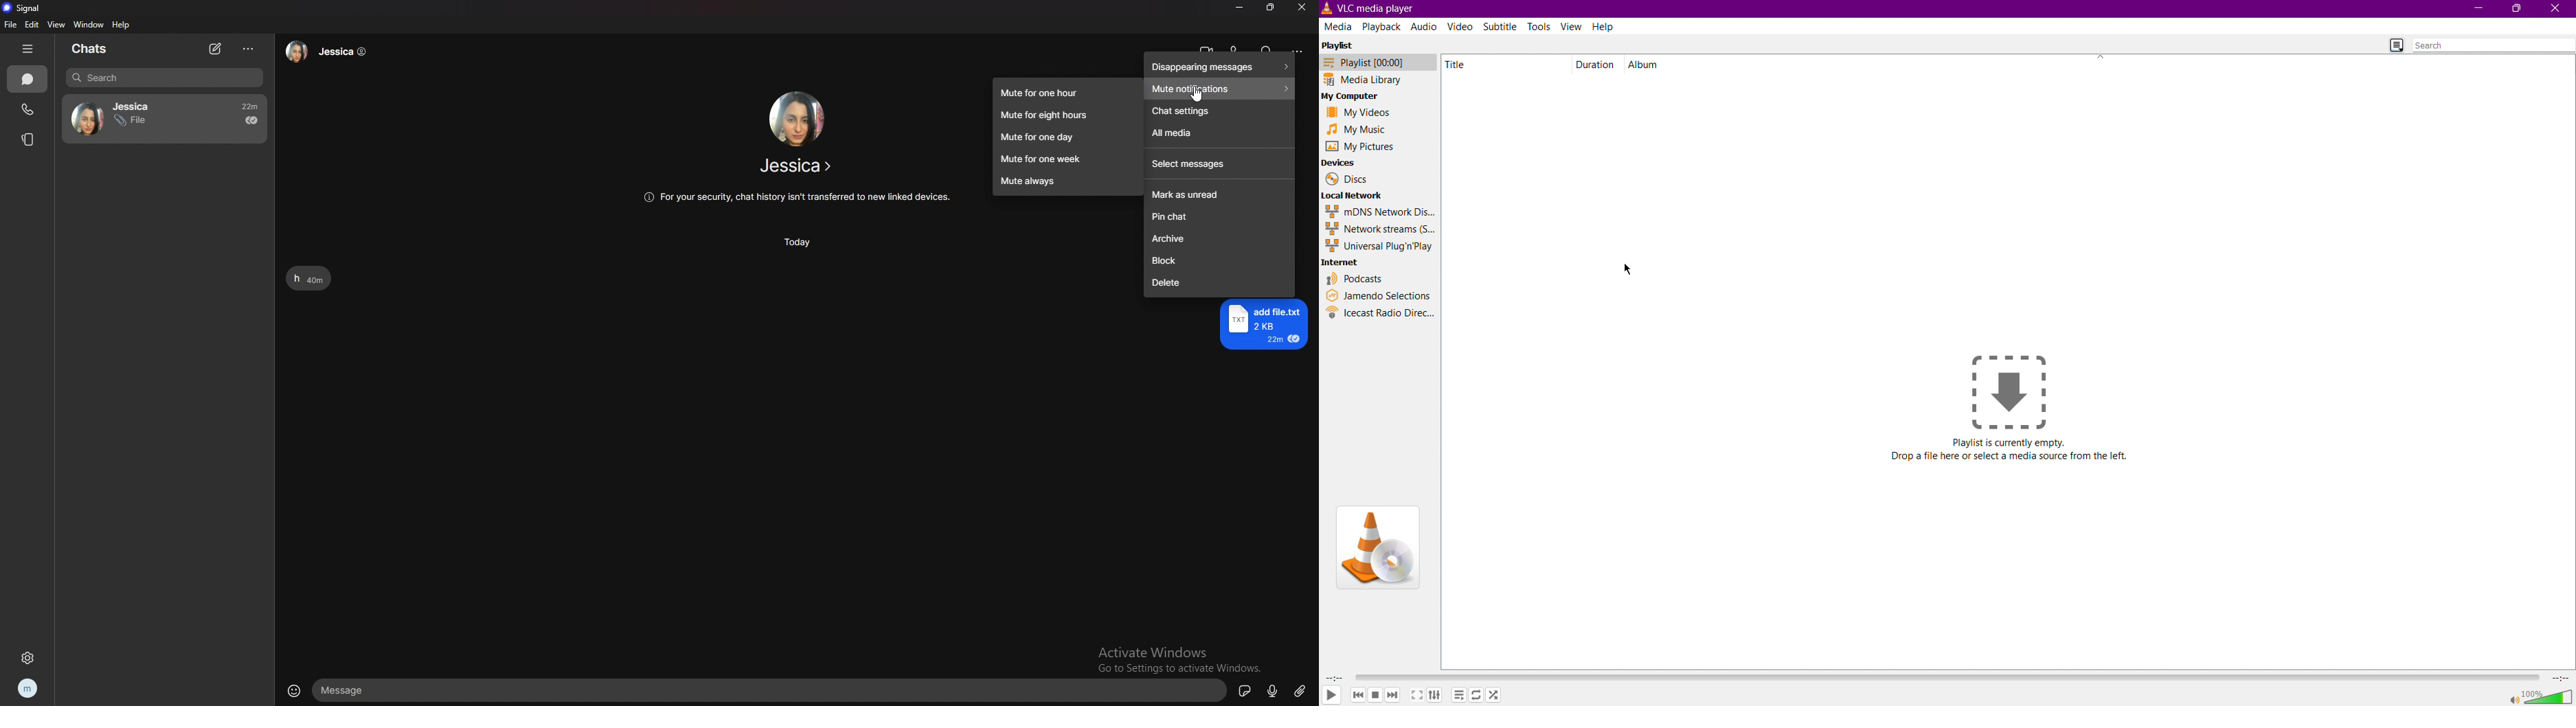 The image size is (2576, 728). Describe the element at coordinates (1572, 27) in the screenshot. I see `View` at that location.